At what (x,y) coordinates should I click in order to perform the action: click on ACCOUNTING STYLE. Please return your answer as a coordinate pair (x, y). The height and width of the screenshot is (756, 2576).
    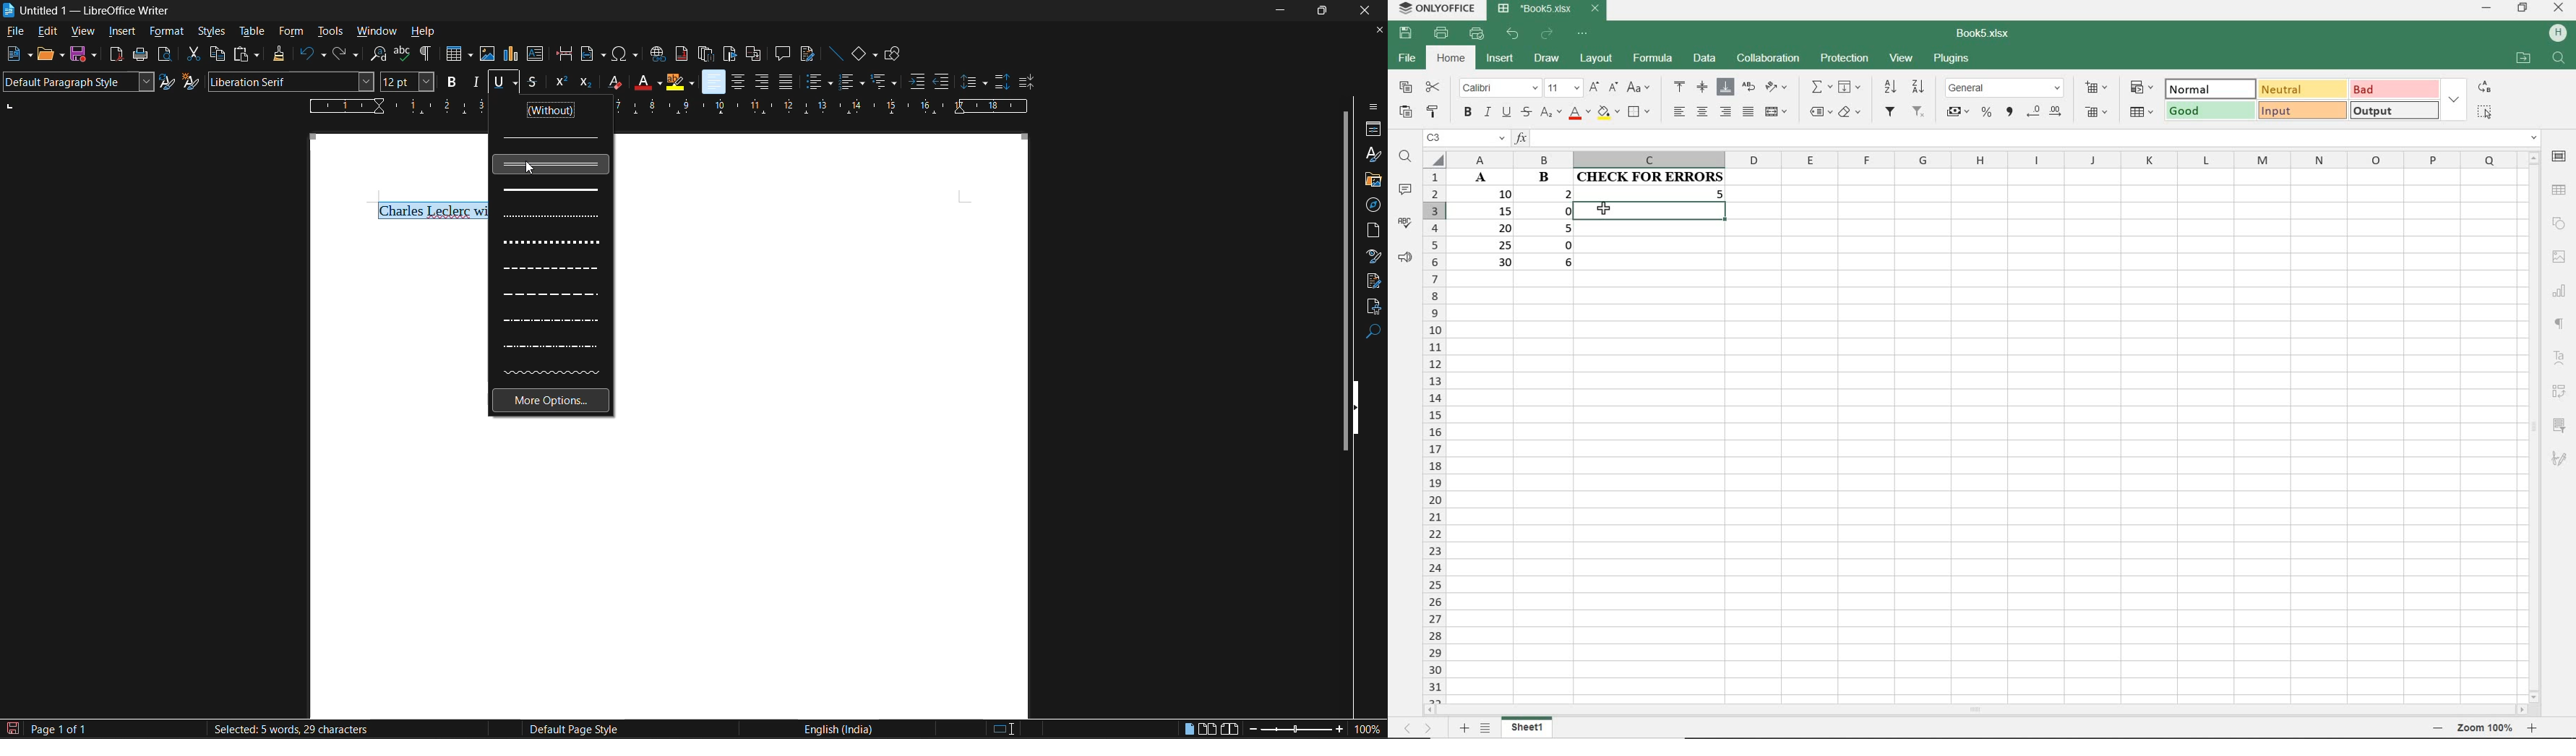
    Looking at the image, I should click on (1958, 111).